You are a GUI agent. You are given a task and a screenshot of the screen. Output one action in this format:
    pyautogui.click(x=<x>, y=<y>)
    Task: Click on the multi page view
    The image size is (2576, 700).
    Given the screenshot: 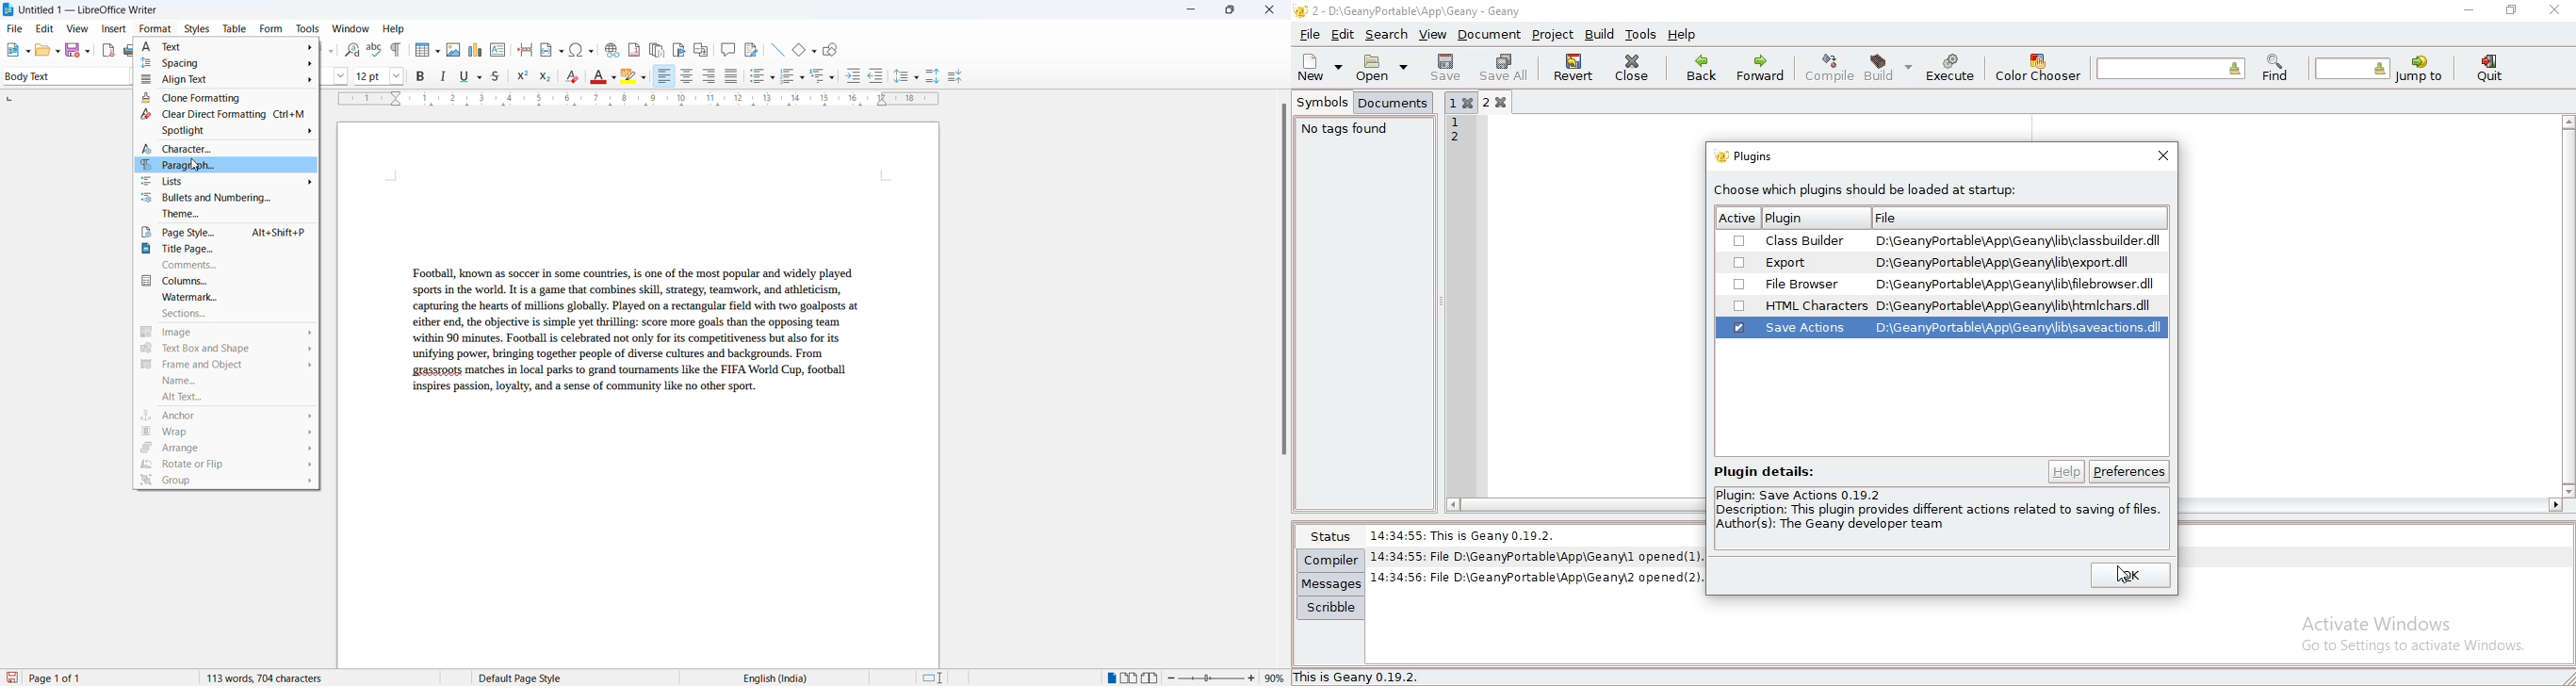 What is the action you would take?
    pyautogui.click(x=1130, y=678)
    